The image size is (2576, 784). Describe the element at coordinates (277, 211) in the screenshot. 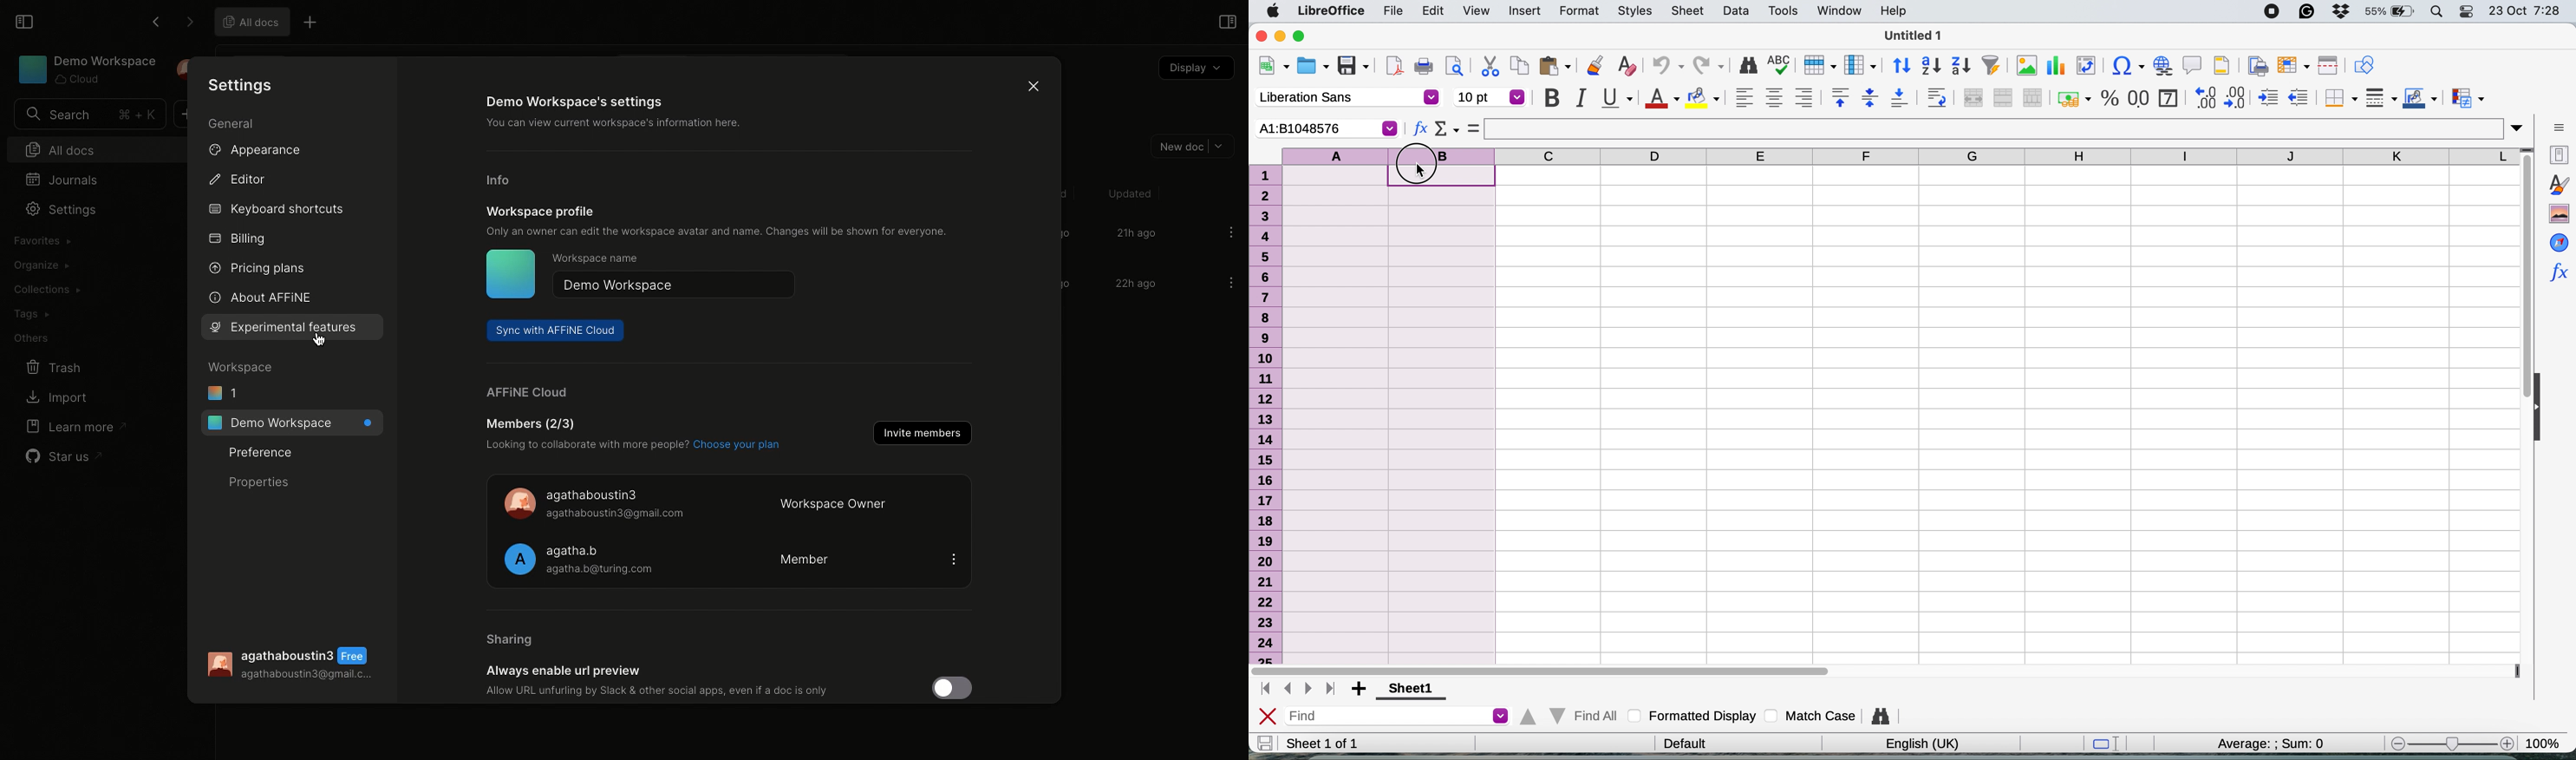

I see `Keyboard shortcuts` at that location.